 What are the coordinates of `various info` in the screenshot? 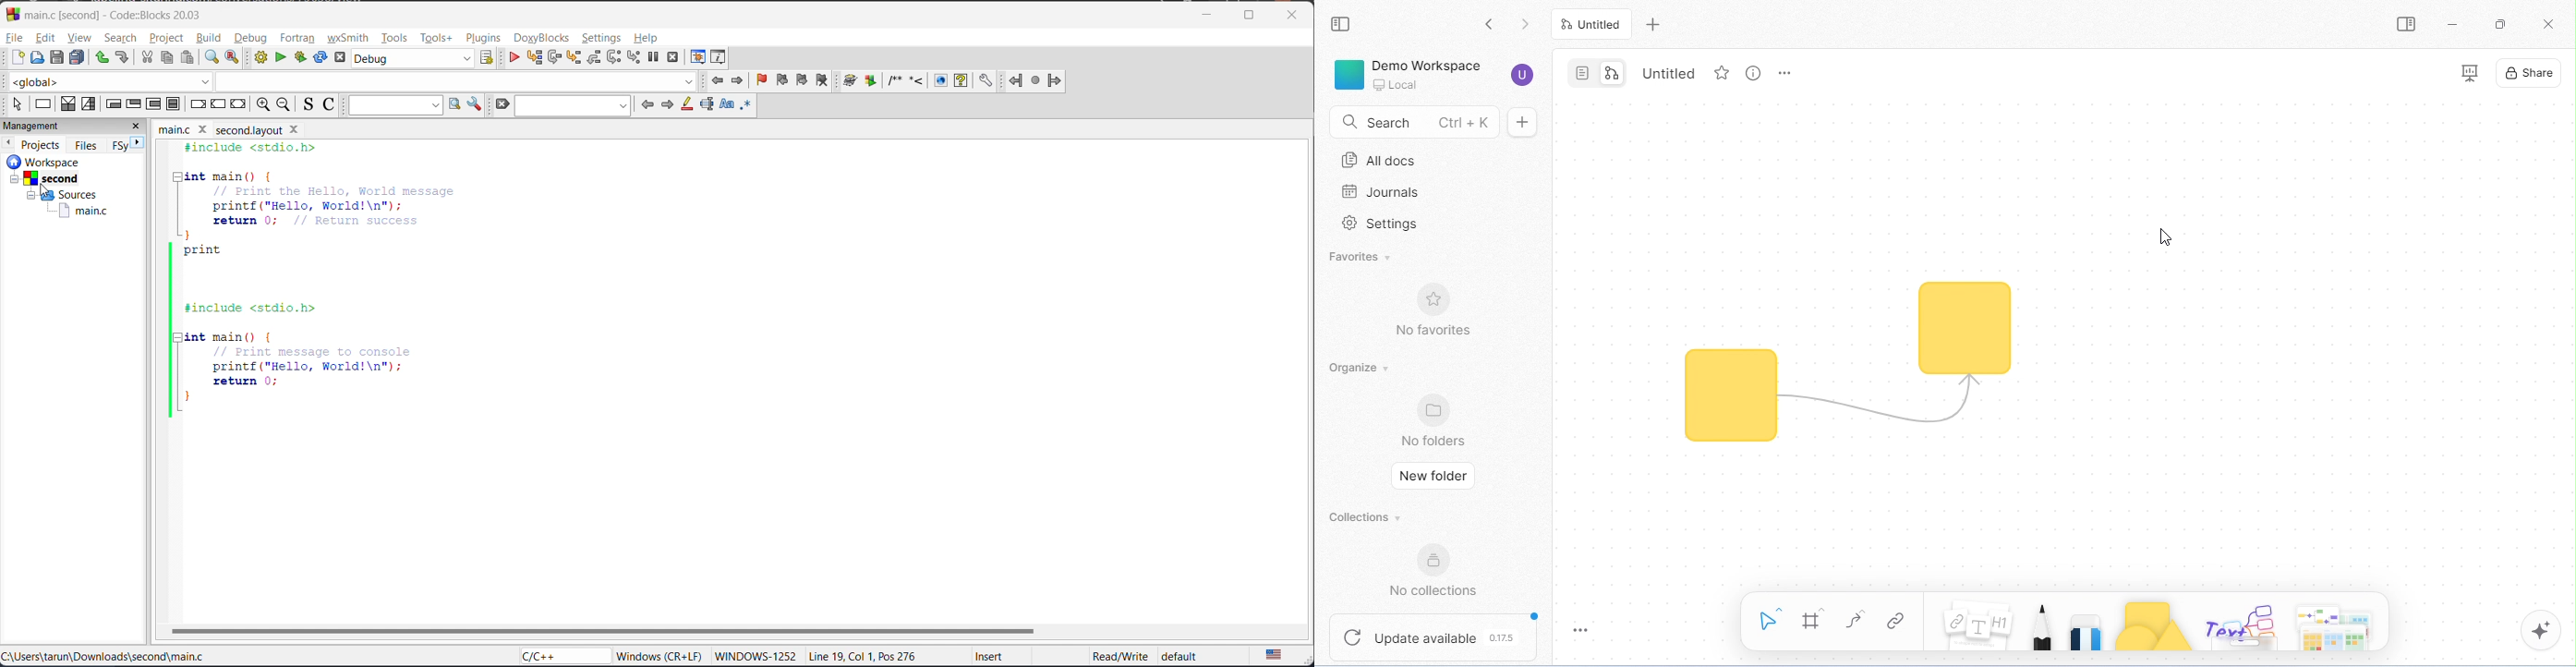 It's located at (722, 58).